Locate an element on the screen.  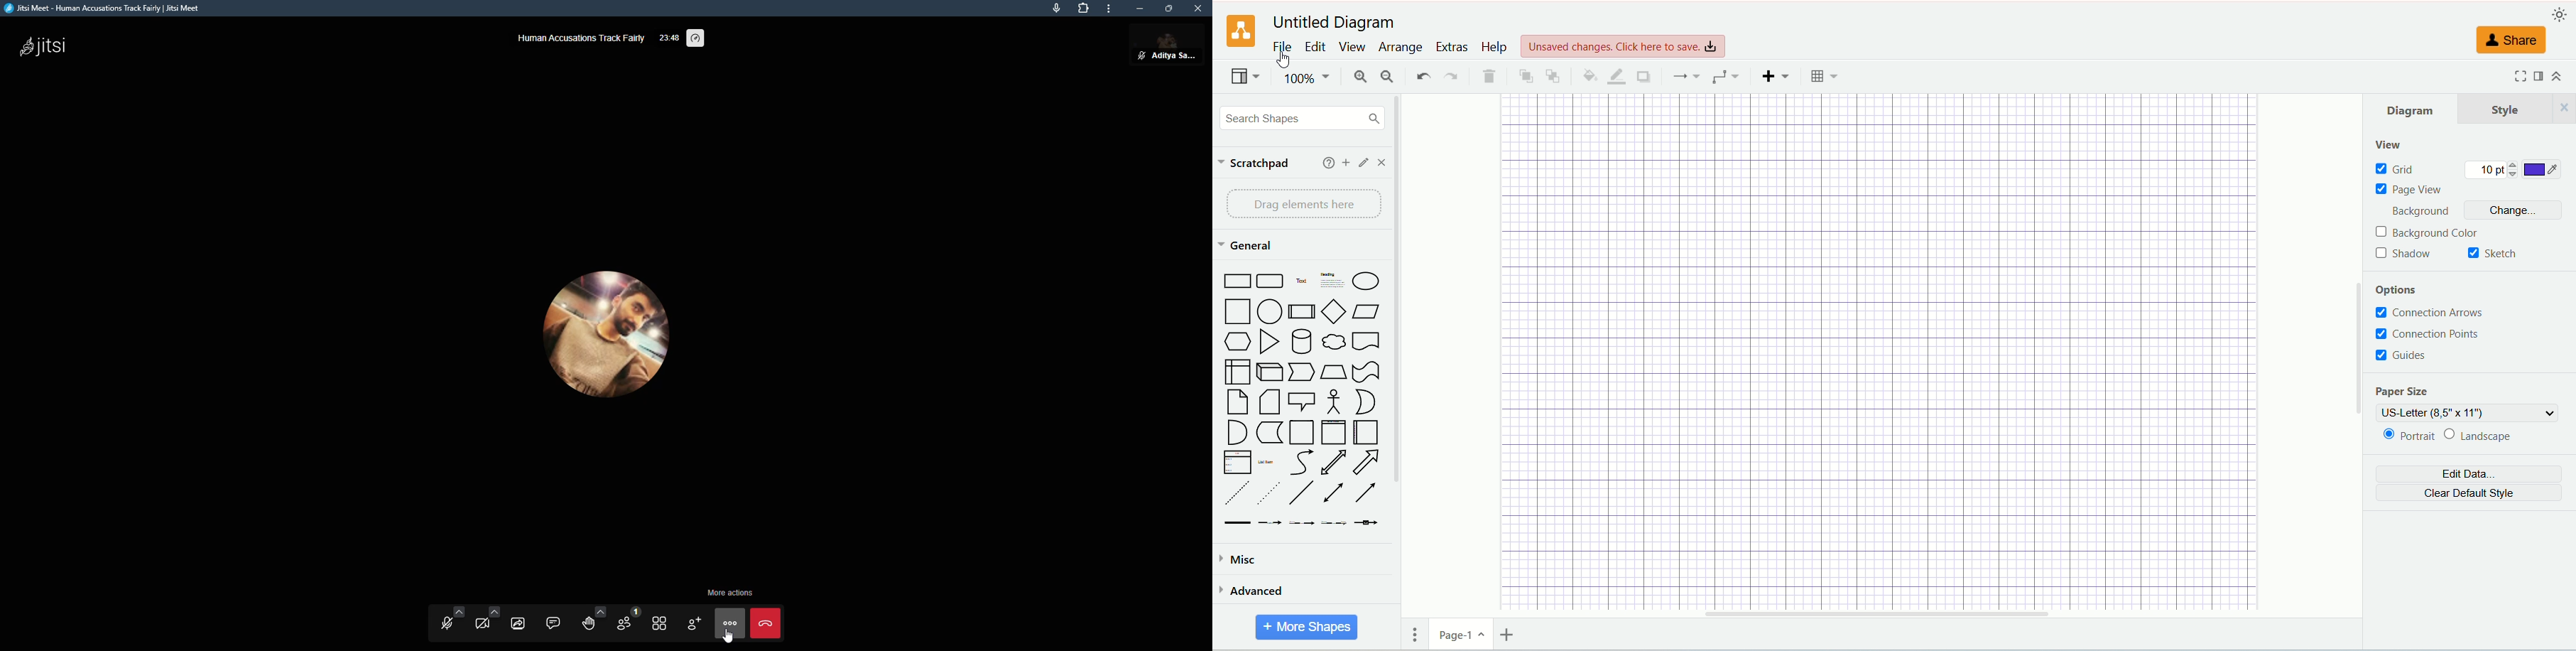
to back is located at coordinates (1553, 75).